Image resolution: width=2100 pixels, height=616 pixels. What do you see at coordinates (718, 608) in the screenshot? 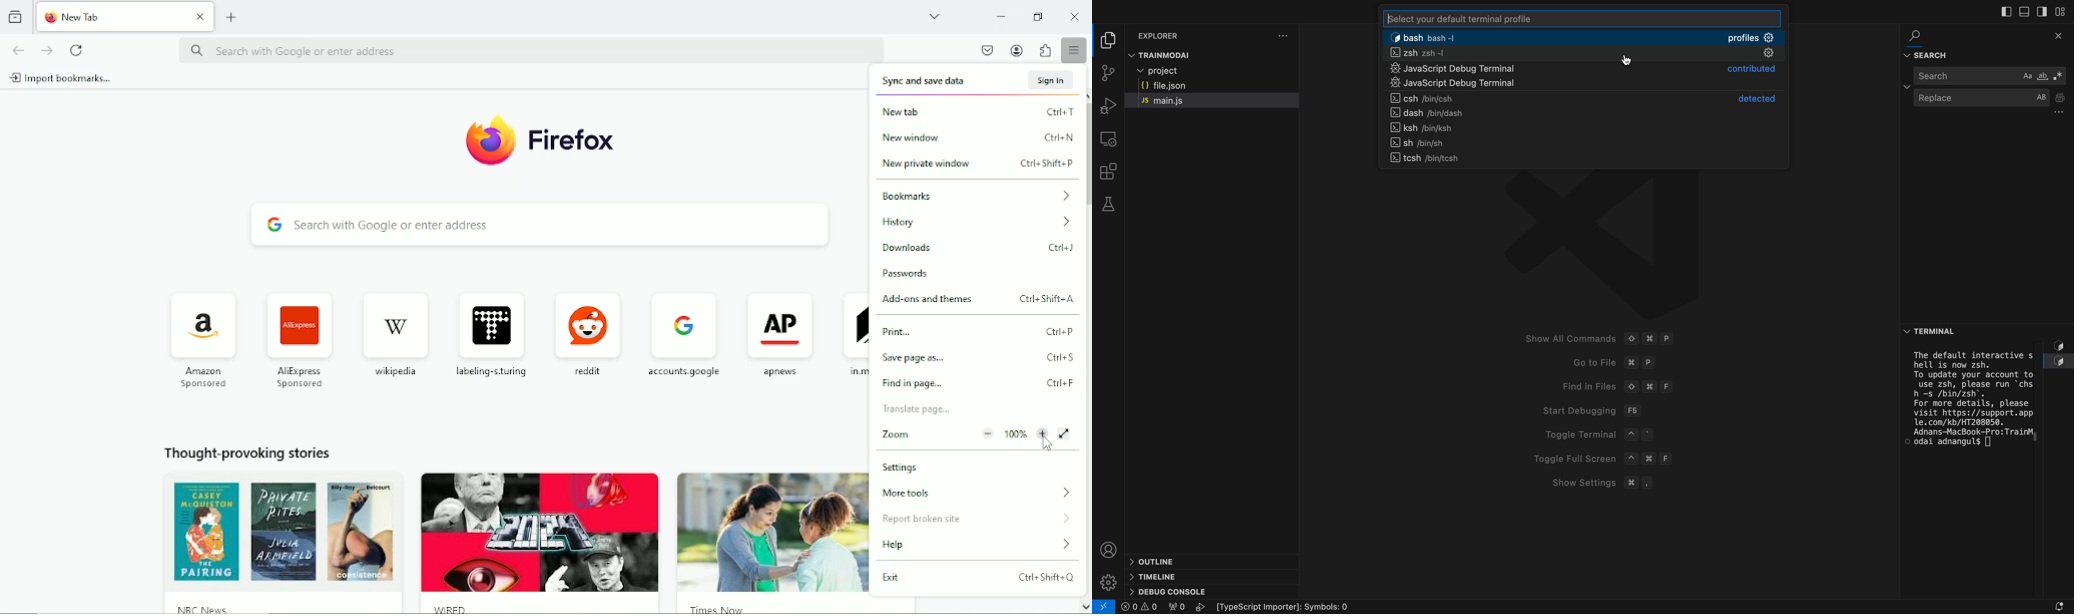
I see `times now` at bounding box center [718, 608].